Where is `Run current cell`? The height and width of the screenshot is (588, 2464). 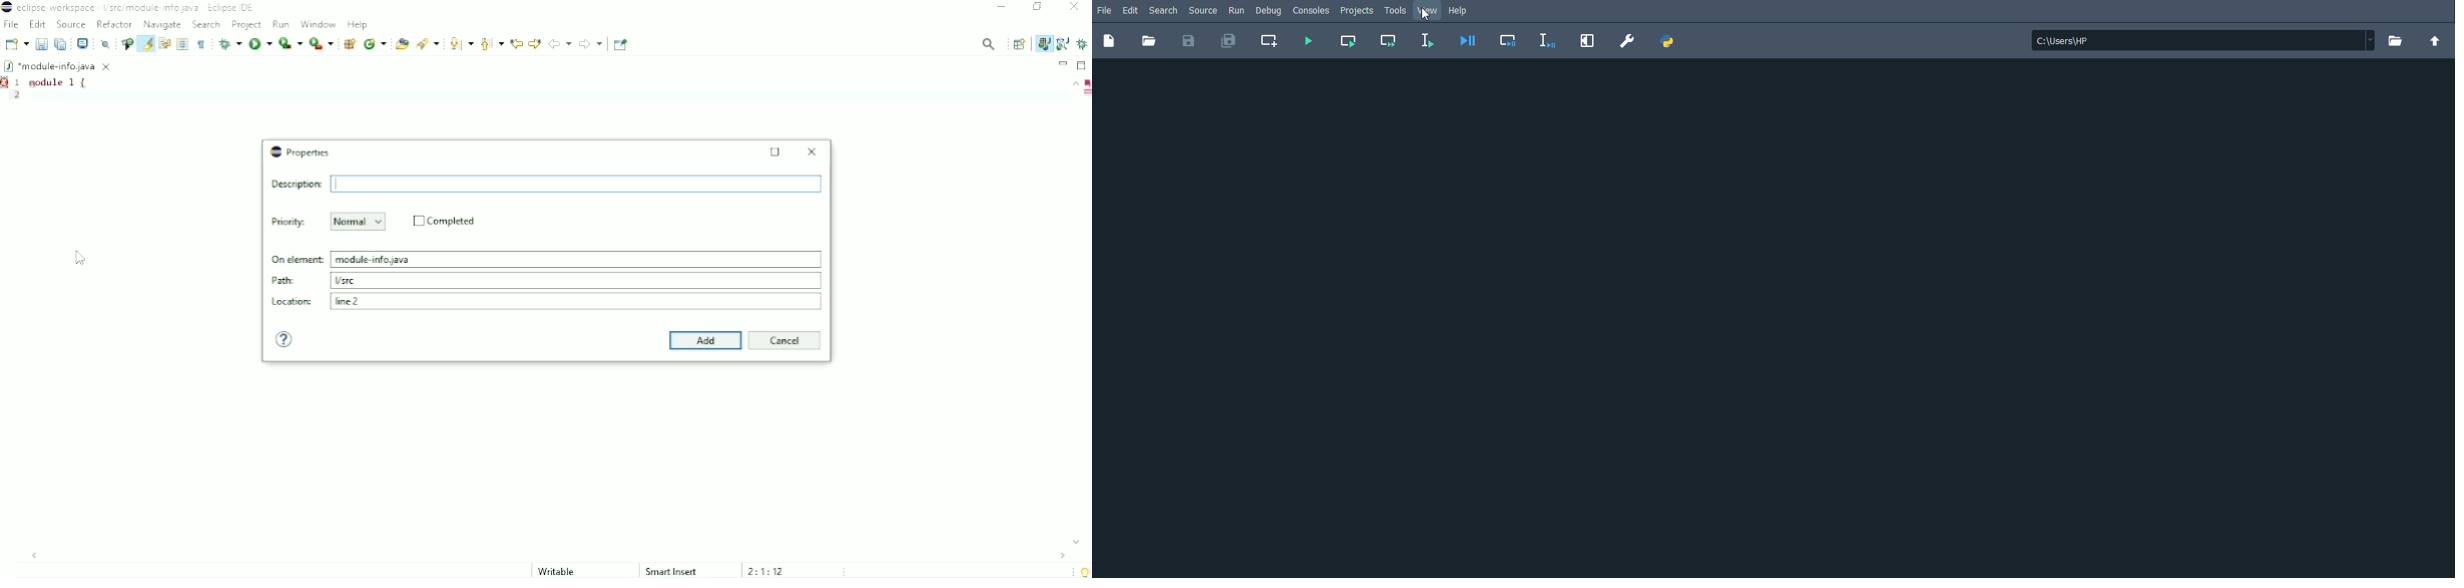
Run current cell is located at coordinates (1350, 41).